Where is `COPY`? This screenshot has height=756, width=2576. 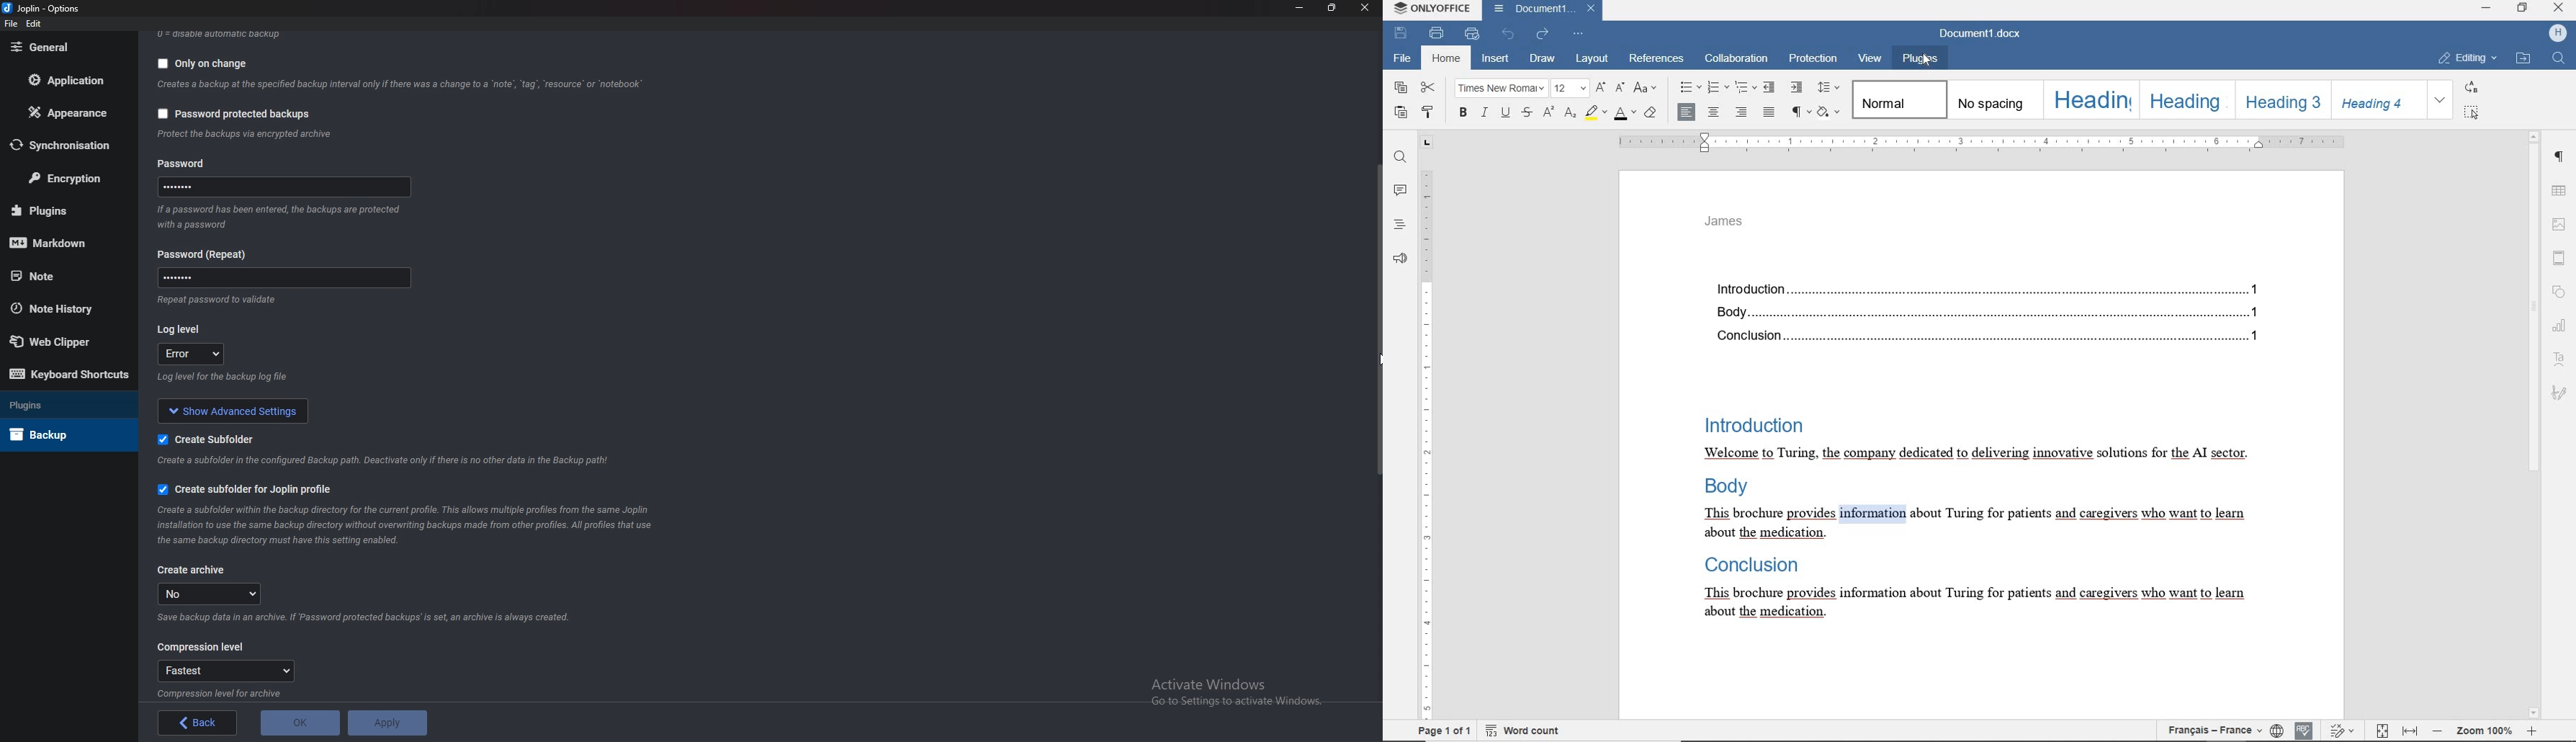 COPY is located at coordinates (1400, 87).